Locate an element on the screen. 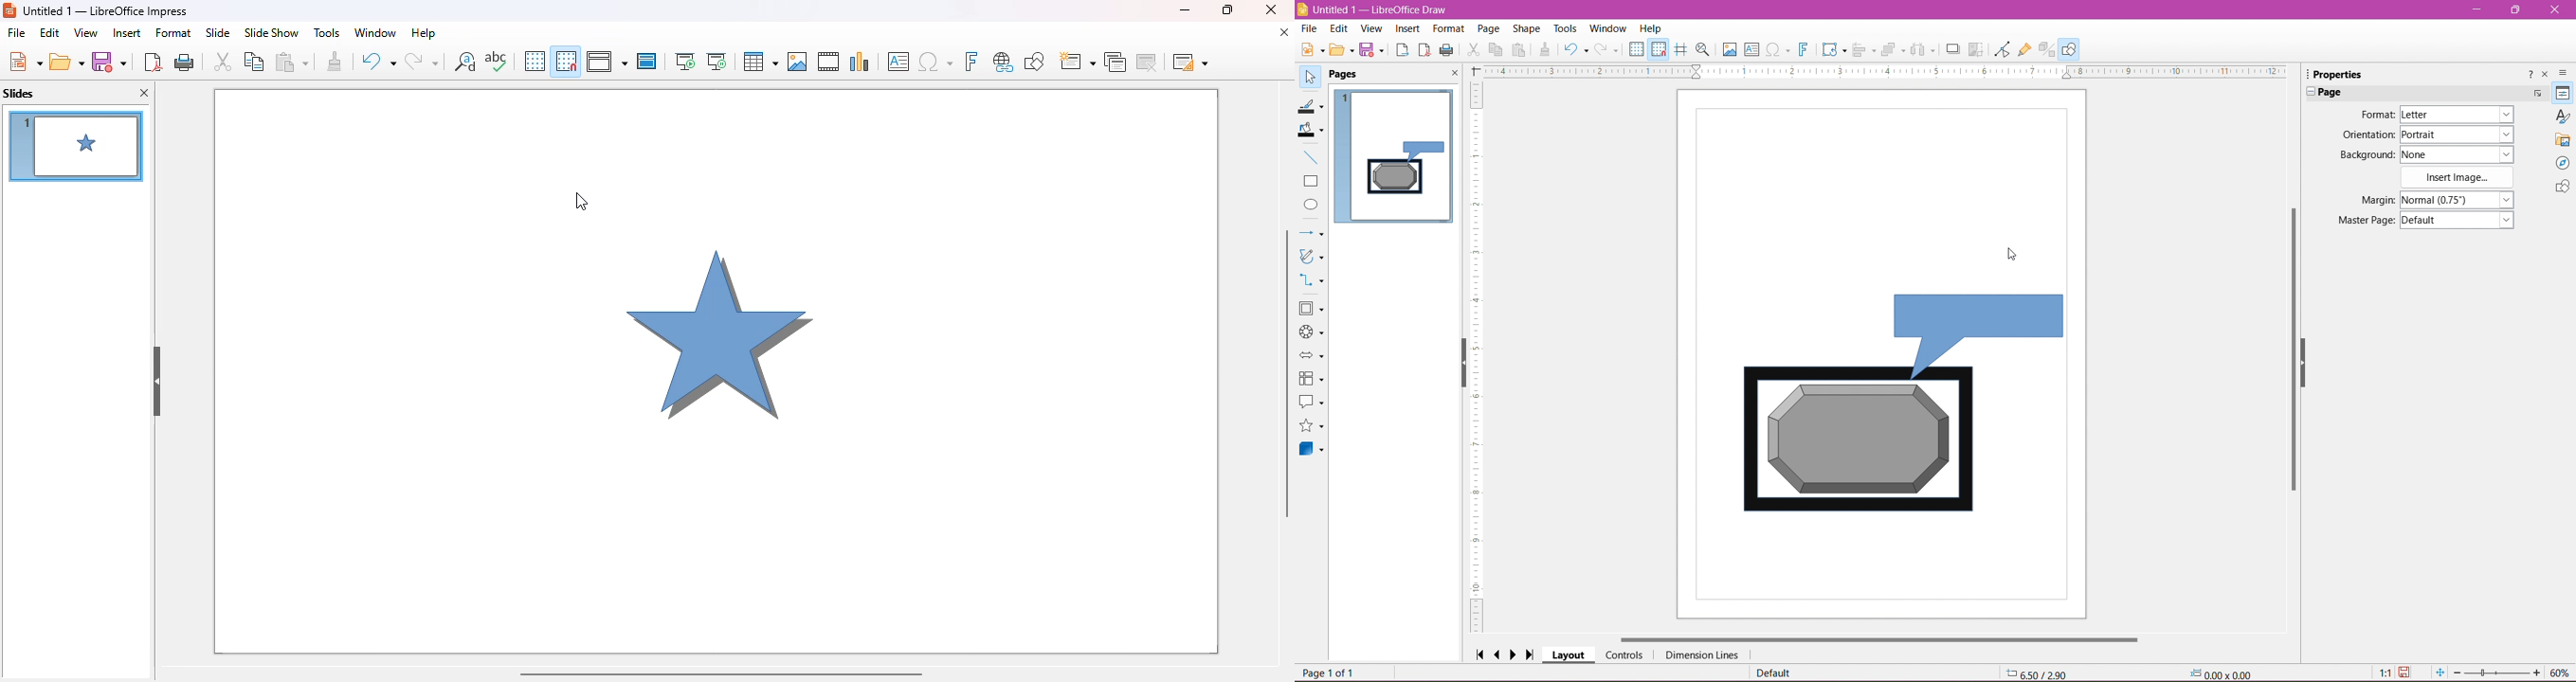 This screenshot has height=700, width=2576. Cursor after action is located at coordinates (2013, 254).